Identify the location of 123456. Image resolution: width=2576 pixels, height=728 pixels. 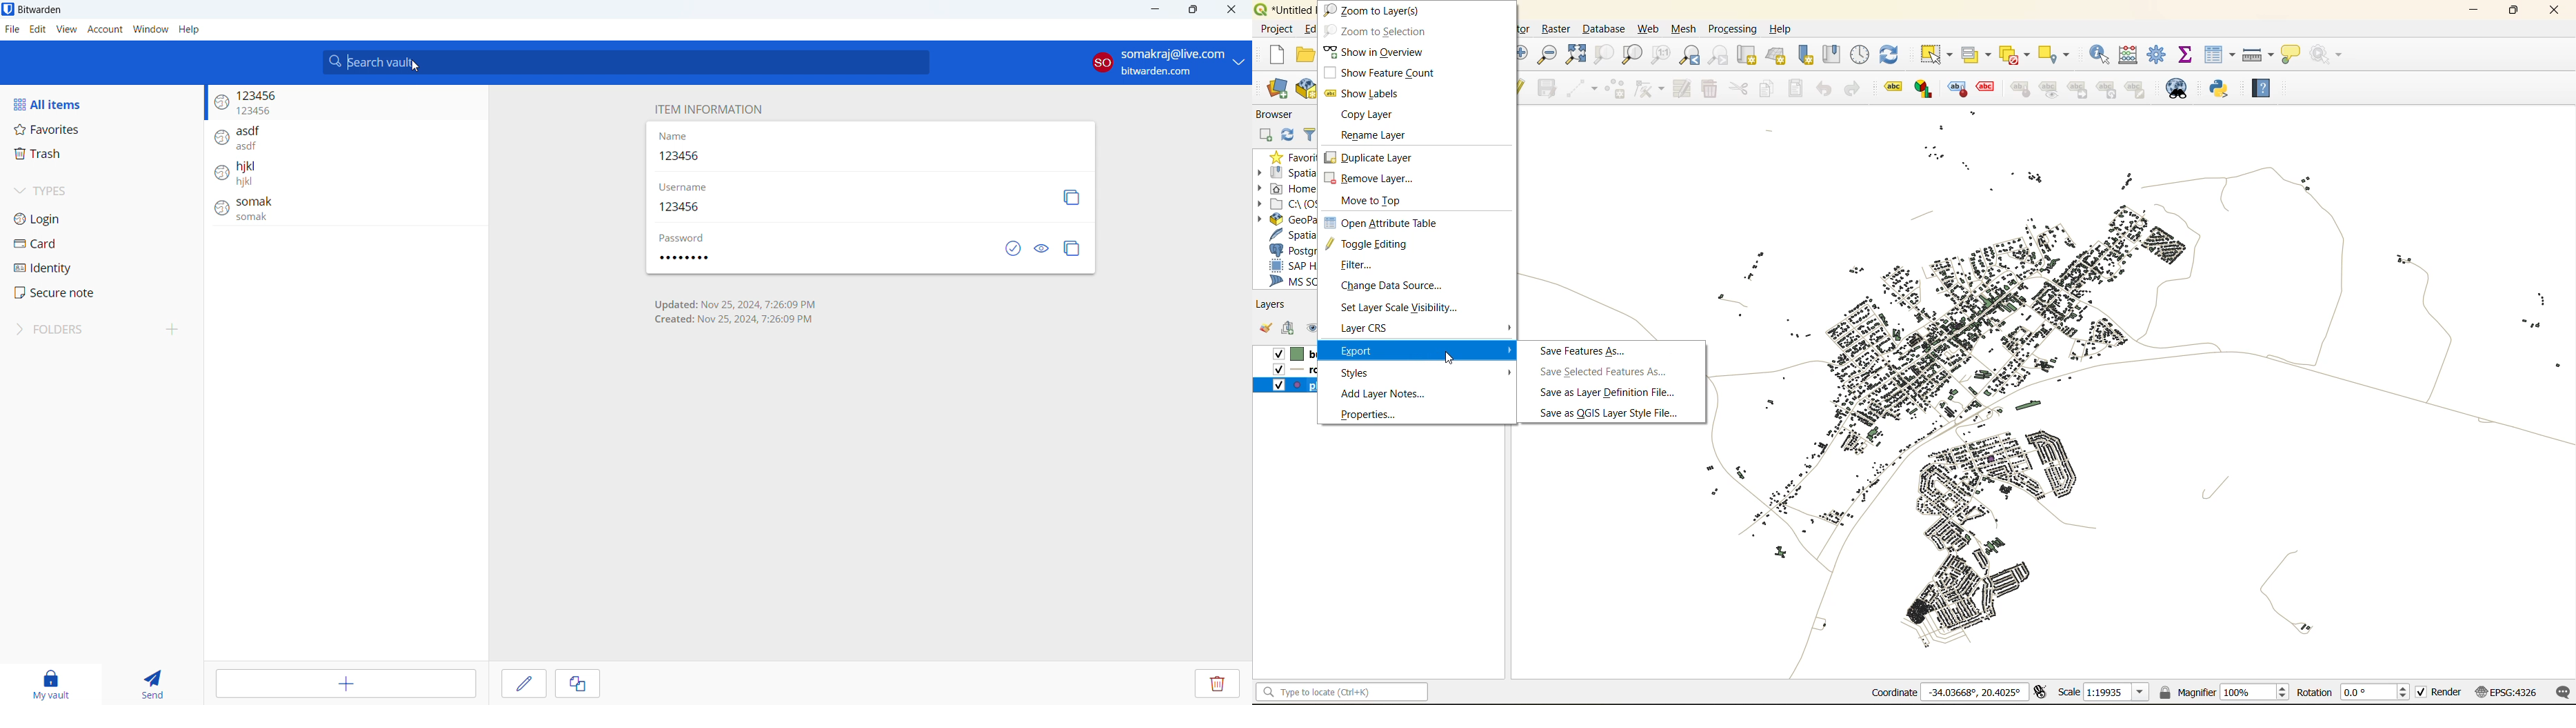
(684, 157).